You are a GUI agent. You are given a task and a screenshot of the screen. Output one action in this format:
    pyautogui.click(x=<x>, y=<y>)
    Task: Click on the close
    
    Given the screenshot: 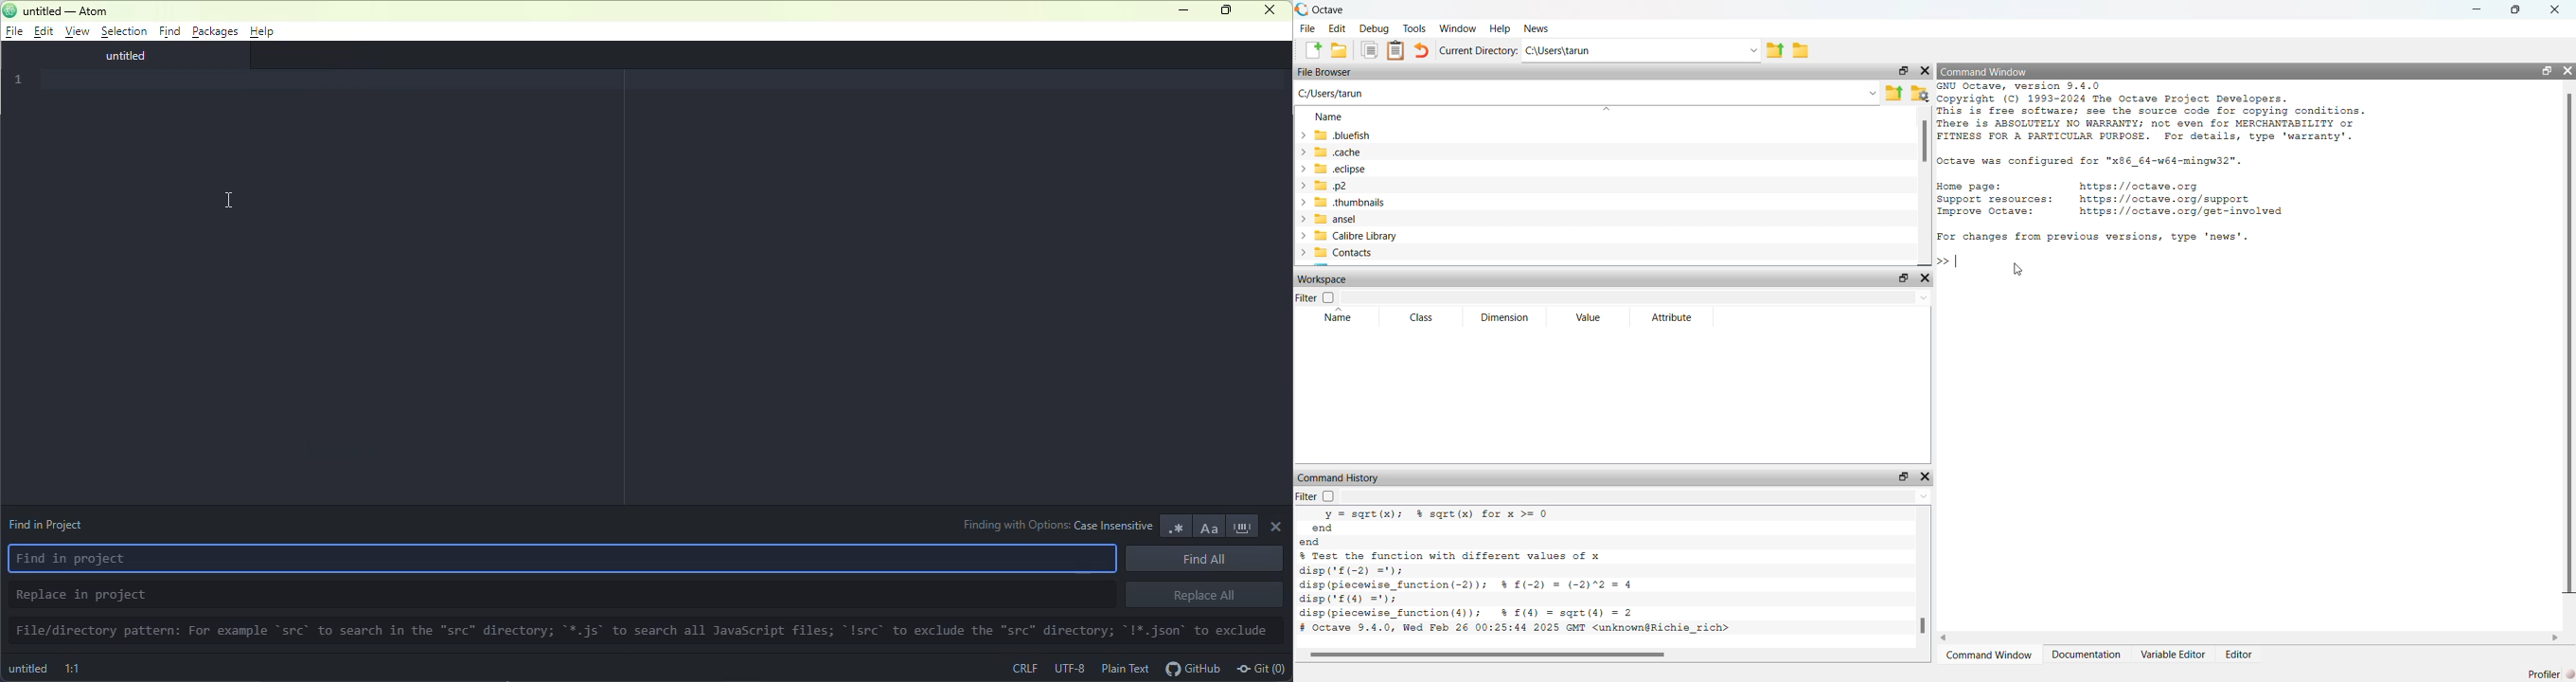 What is the action you would take?
    pyautogui.click(x=1277, y=524)
    